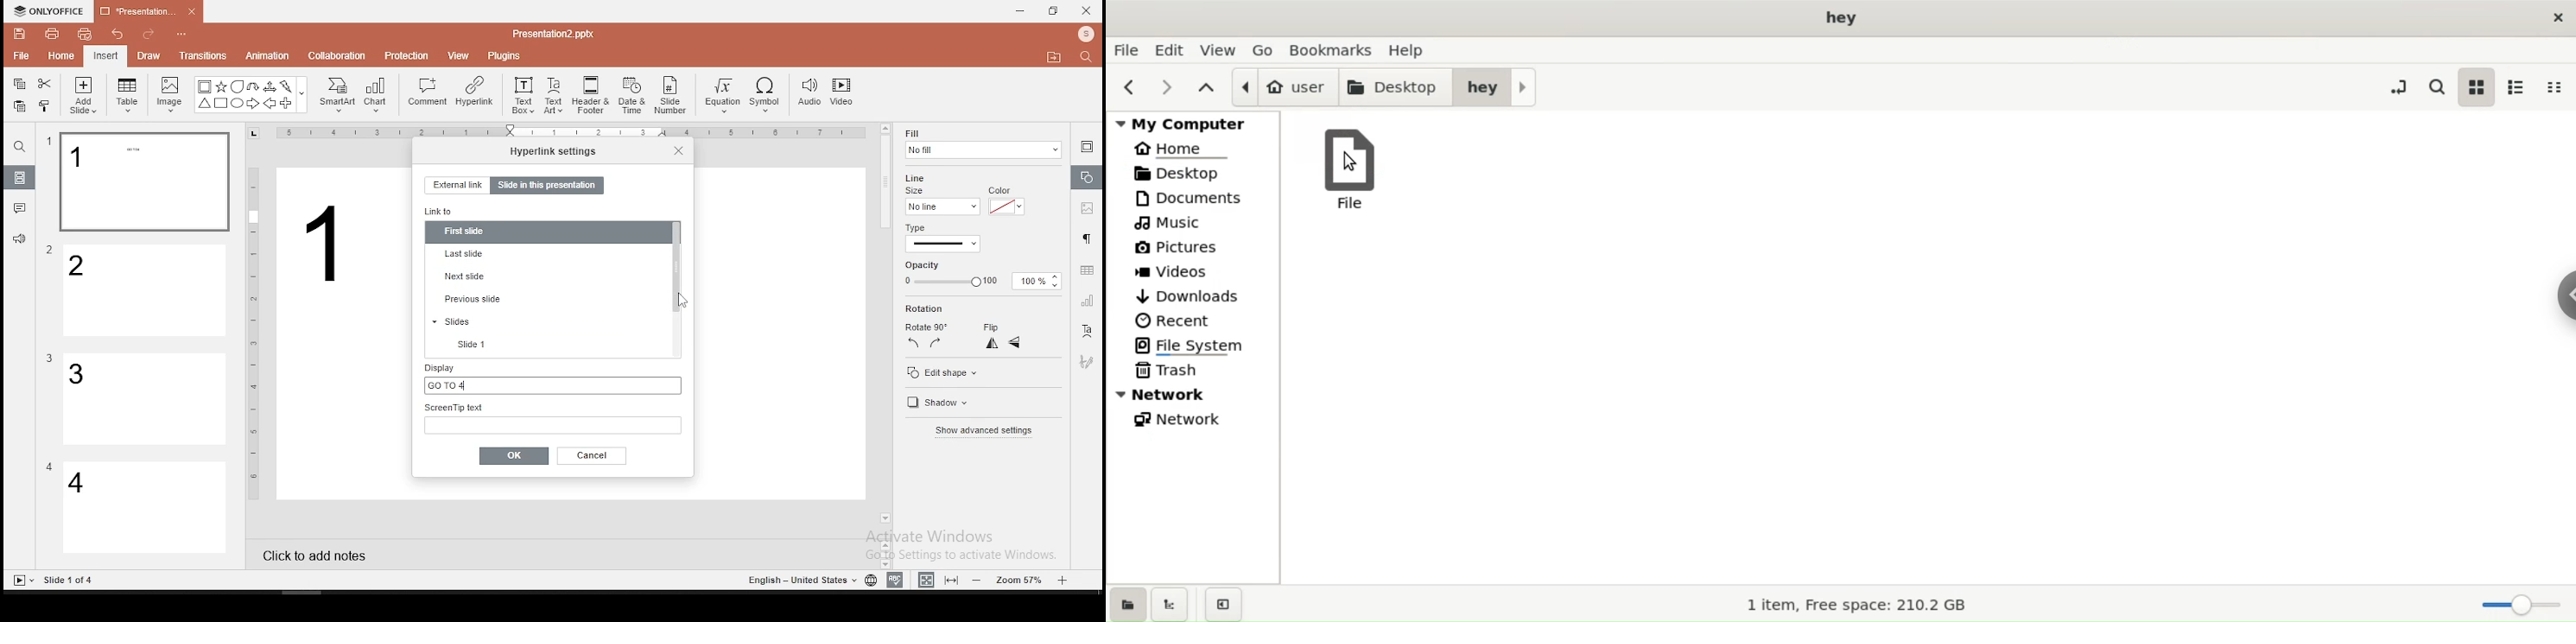 The image size is (2576, 644). I want to click on draw, so click(149, 55).